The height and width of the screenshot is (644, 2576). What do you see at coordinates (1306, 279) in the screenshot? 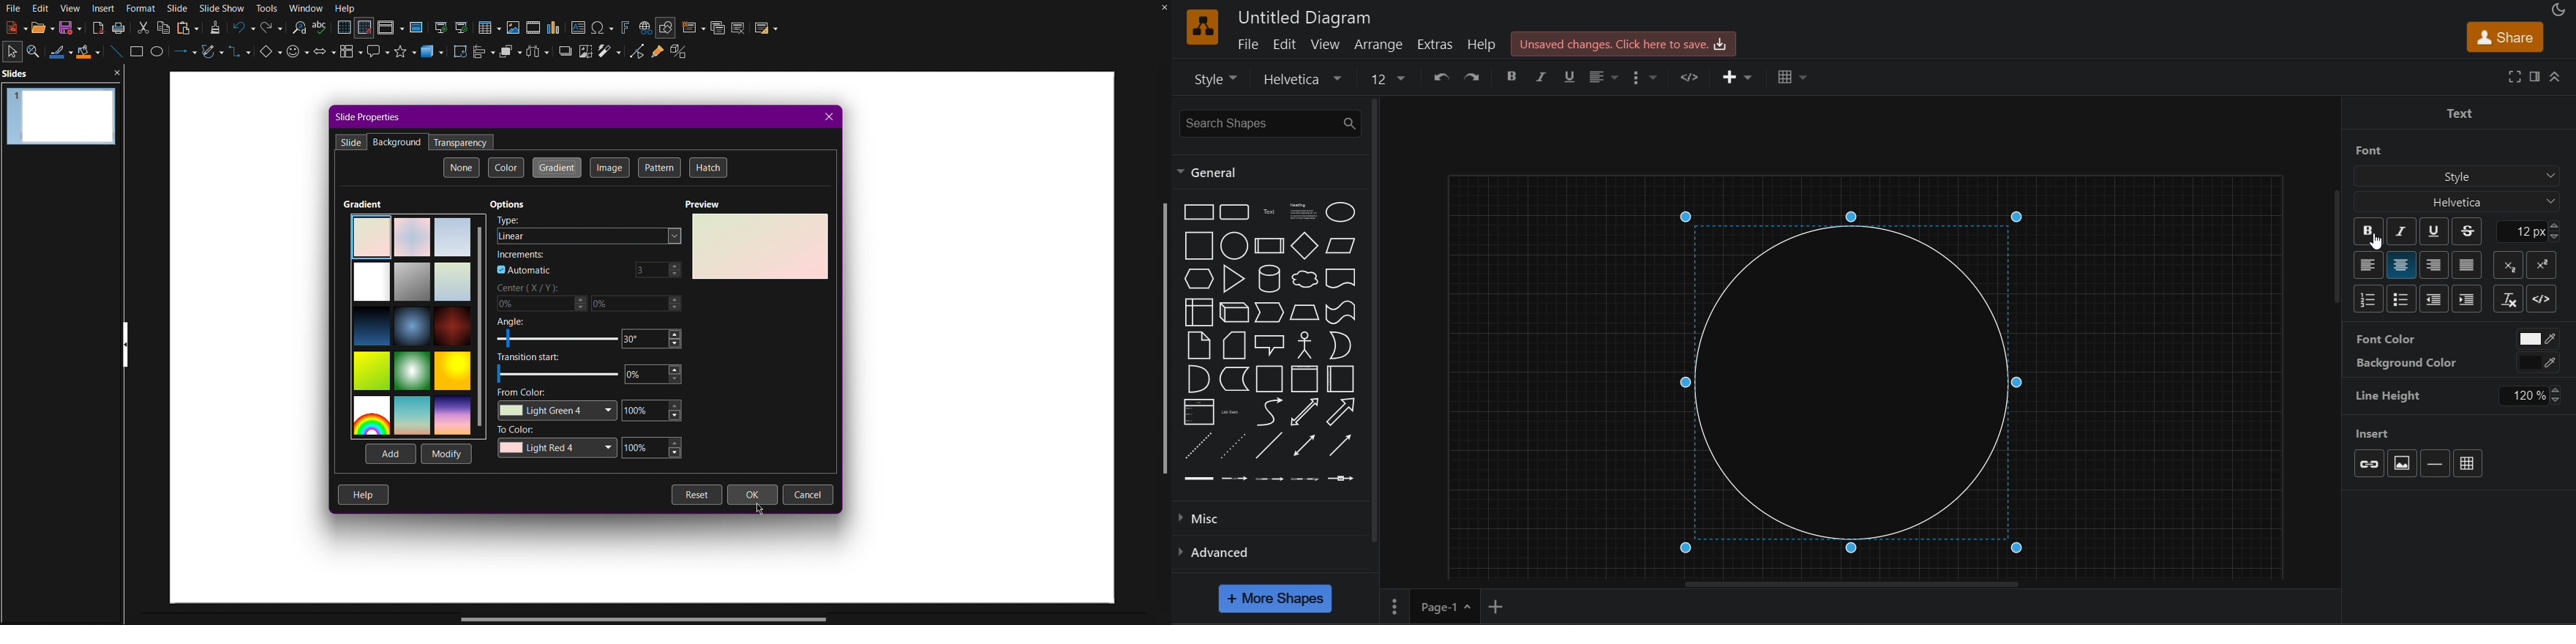
I see `cloud` at bounding box center [1306, 279].